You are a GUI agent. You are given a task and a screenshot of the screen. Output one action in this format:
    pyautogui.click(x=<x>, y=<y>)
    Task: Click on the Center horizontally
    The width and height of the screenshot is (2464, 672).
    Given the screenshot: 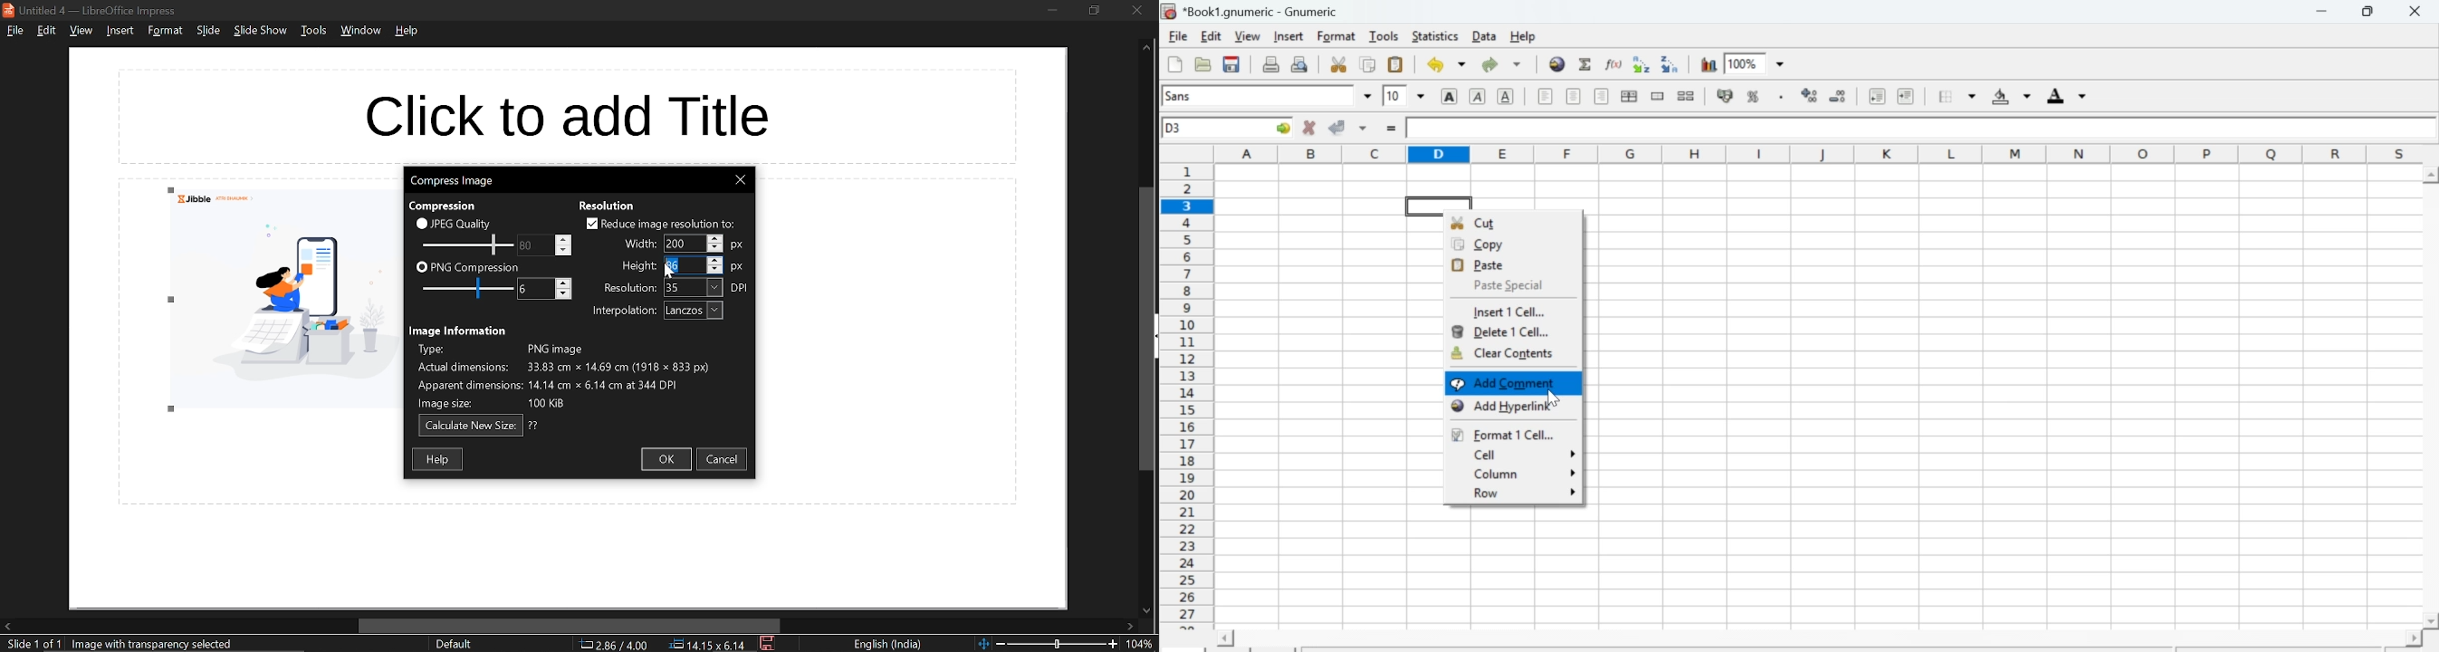 What is the action you would take?
    pyautogui.click(x=1572, y=95)
    